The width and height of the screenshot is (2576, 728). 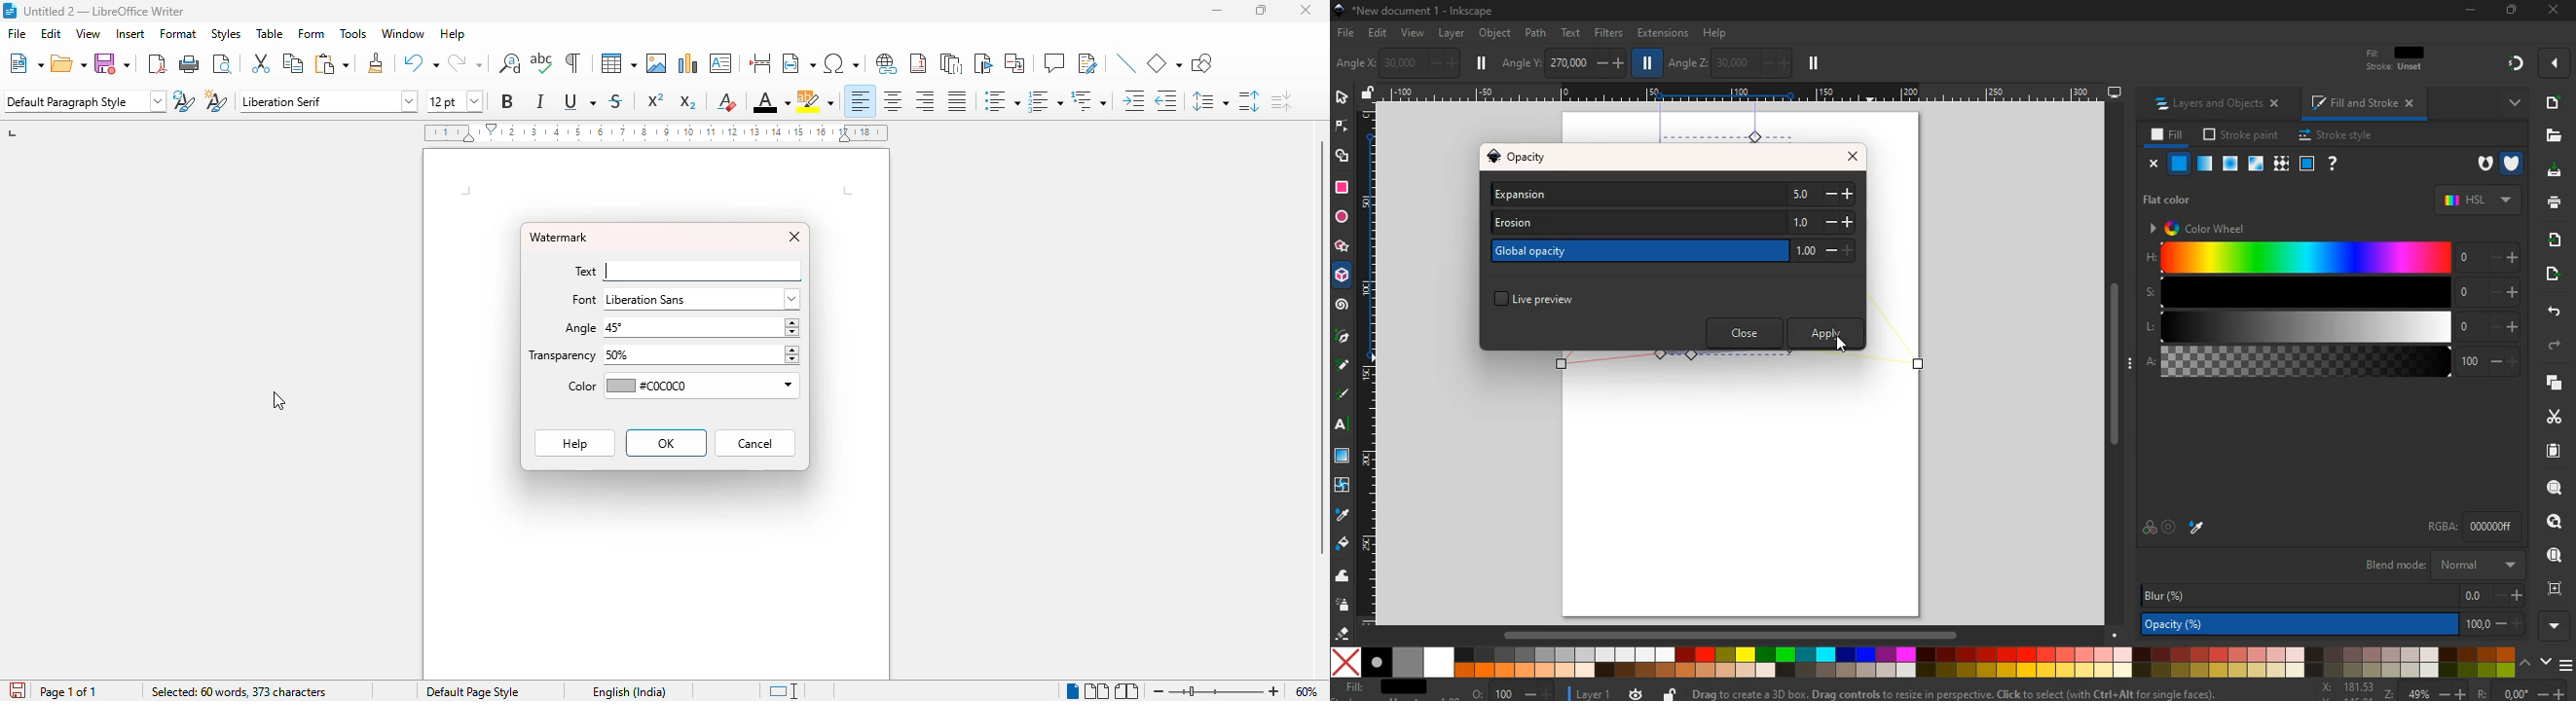 I want to click on Untitled 2 - LibreOffice Winter, so click(x=104, y=10).